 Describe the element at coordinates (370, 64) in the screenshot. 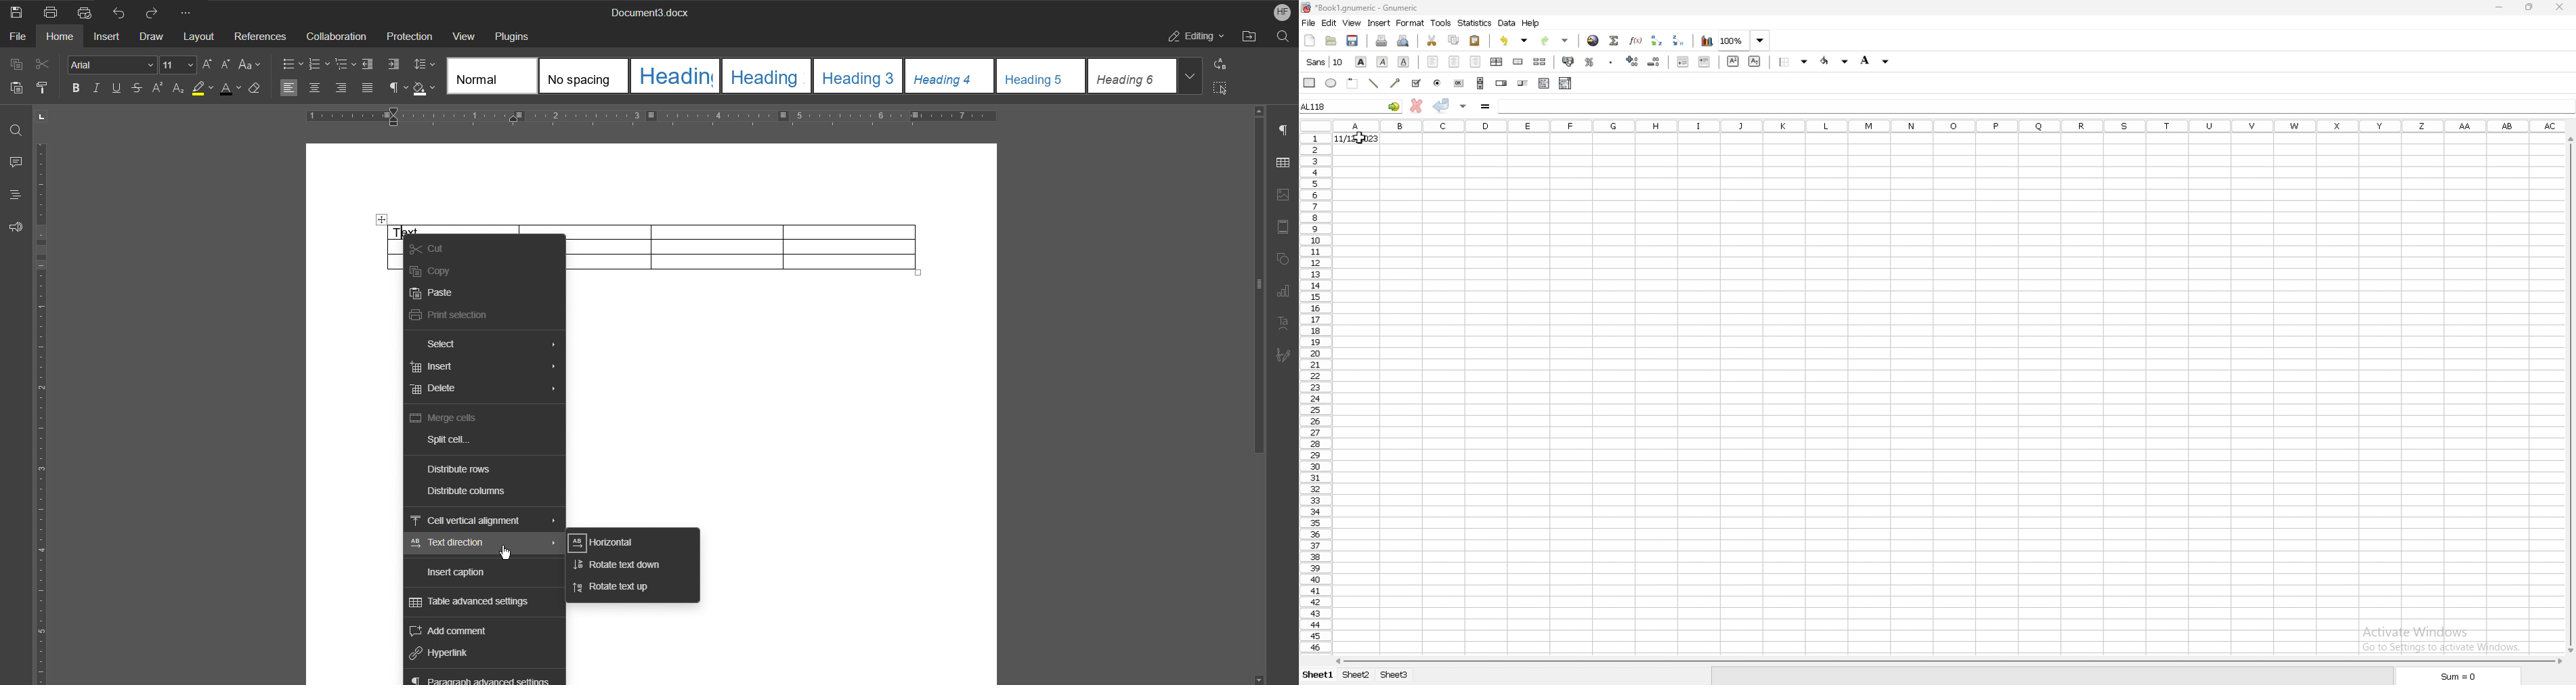

I see `Decrease Indent` at that location.